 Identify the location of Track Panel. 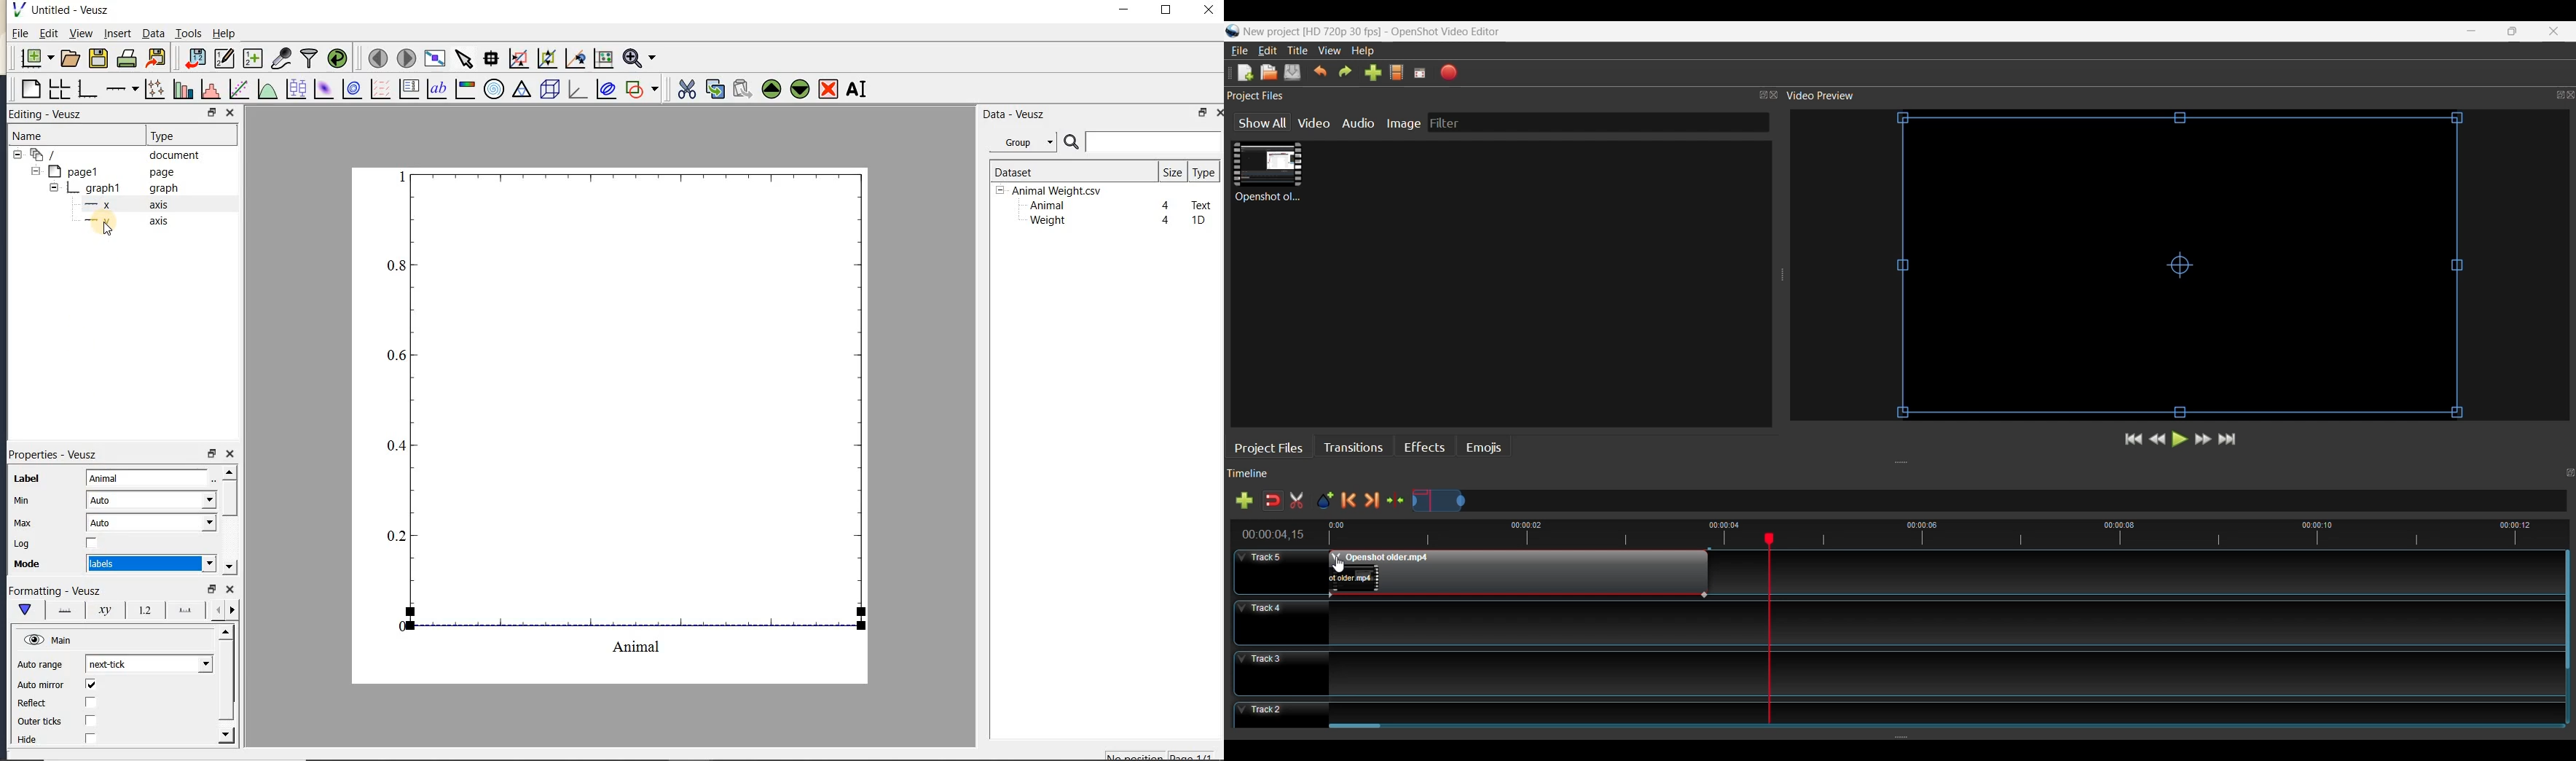
(1939, 710).